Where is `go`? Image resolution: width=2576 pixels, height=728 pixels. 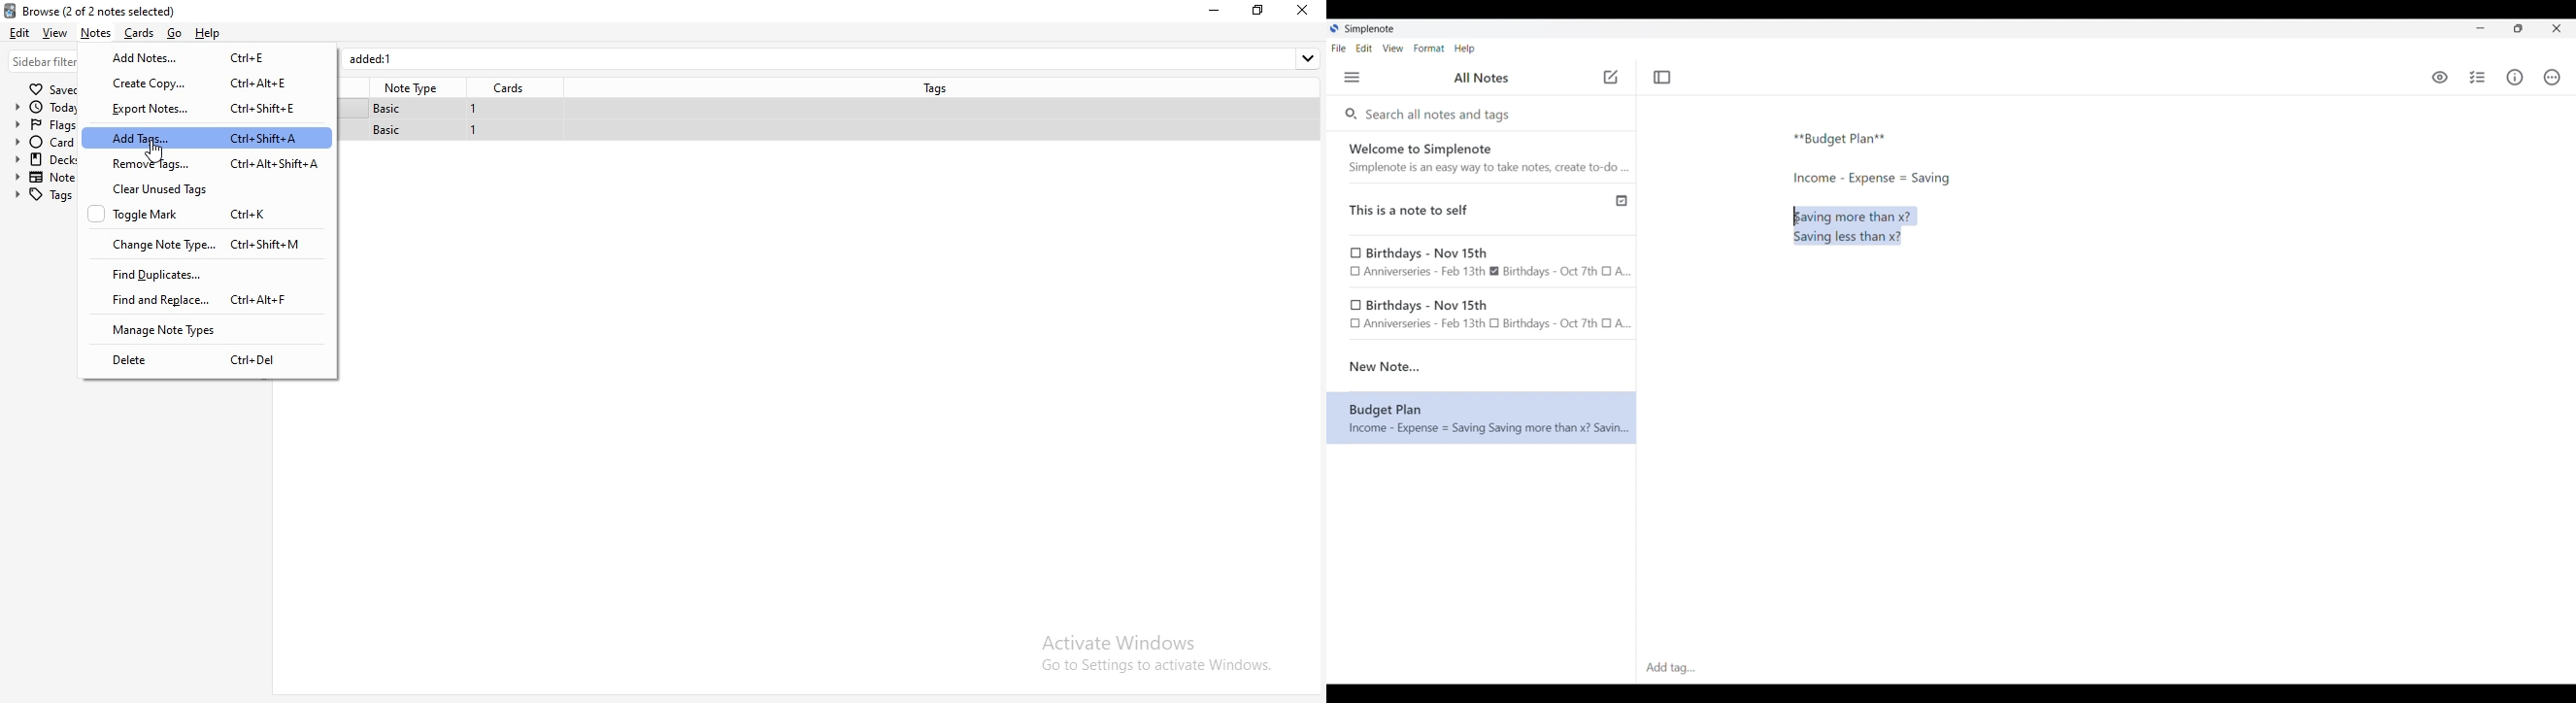 go is located at coordinates (173, 34).